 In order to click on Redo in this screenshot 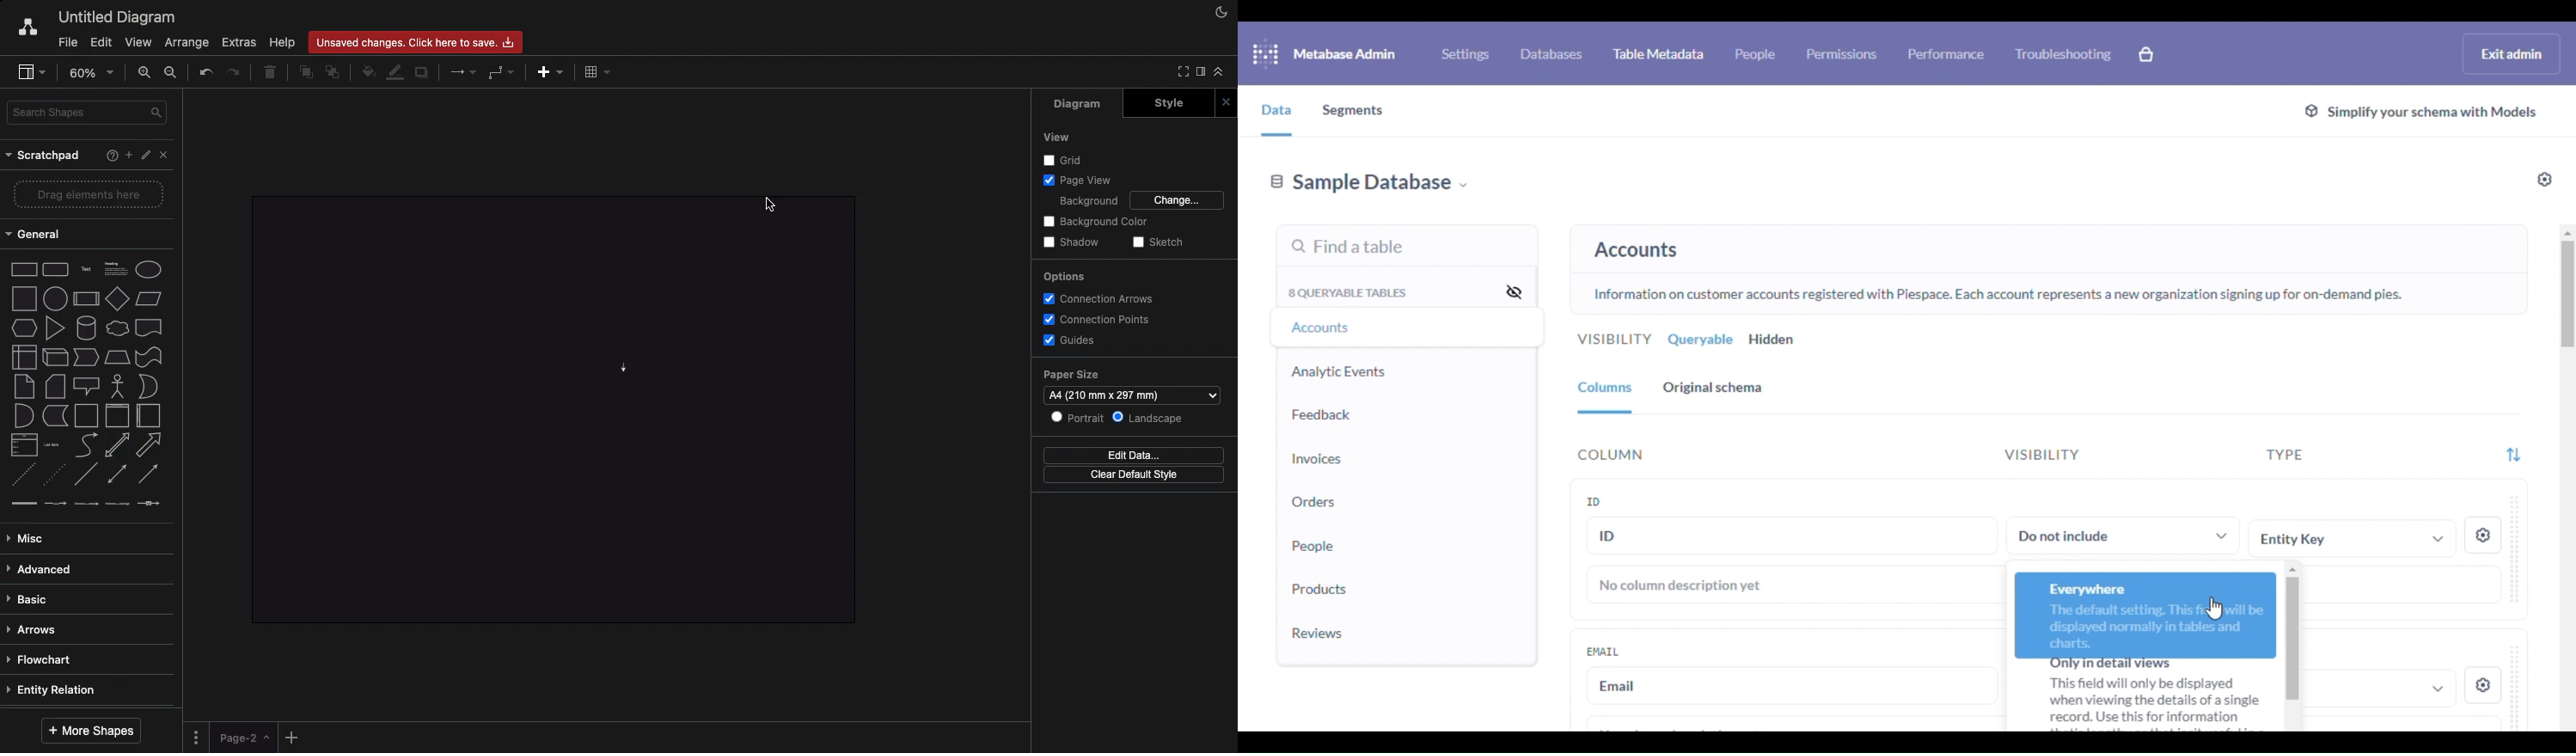, I will do `click(236, 73)`.